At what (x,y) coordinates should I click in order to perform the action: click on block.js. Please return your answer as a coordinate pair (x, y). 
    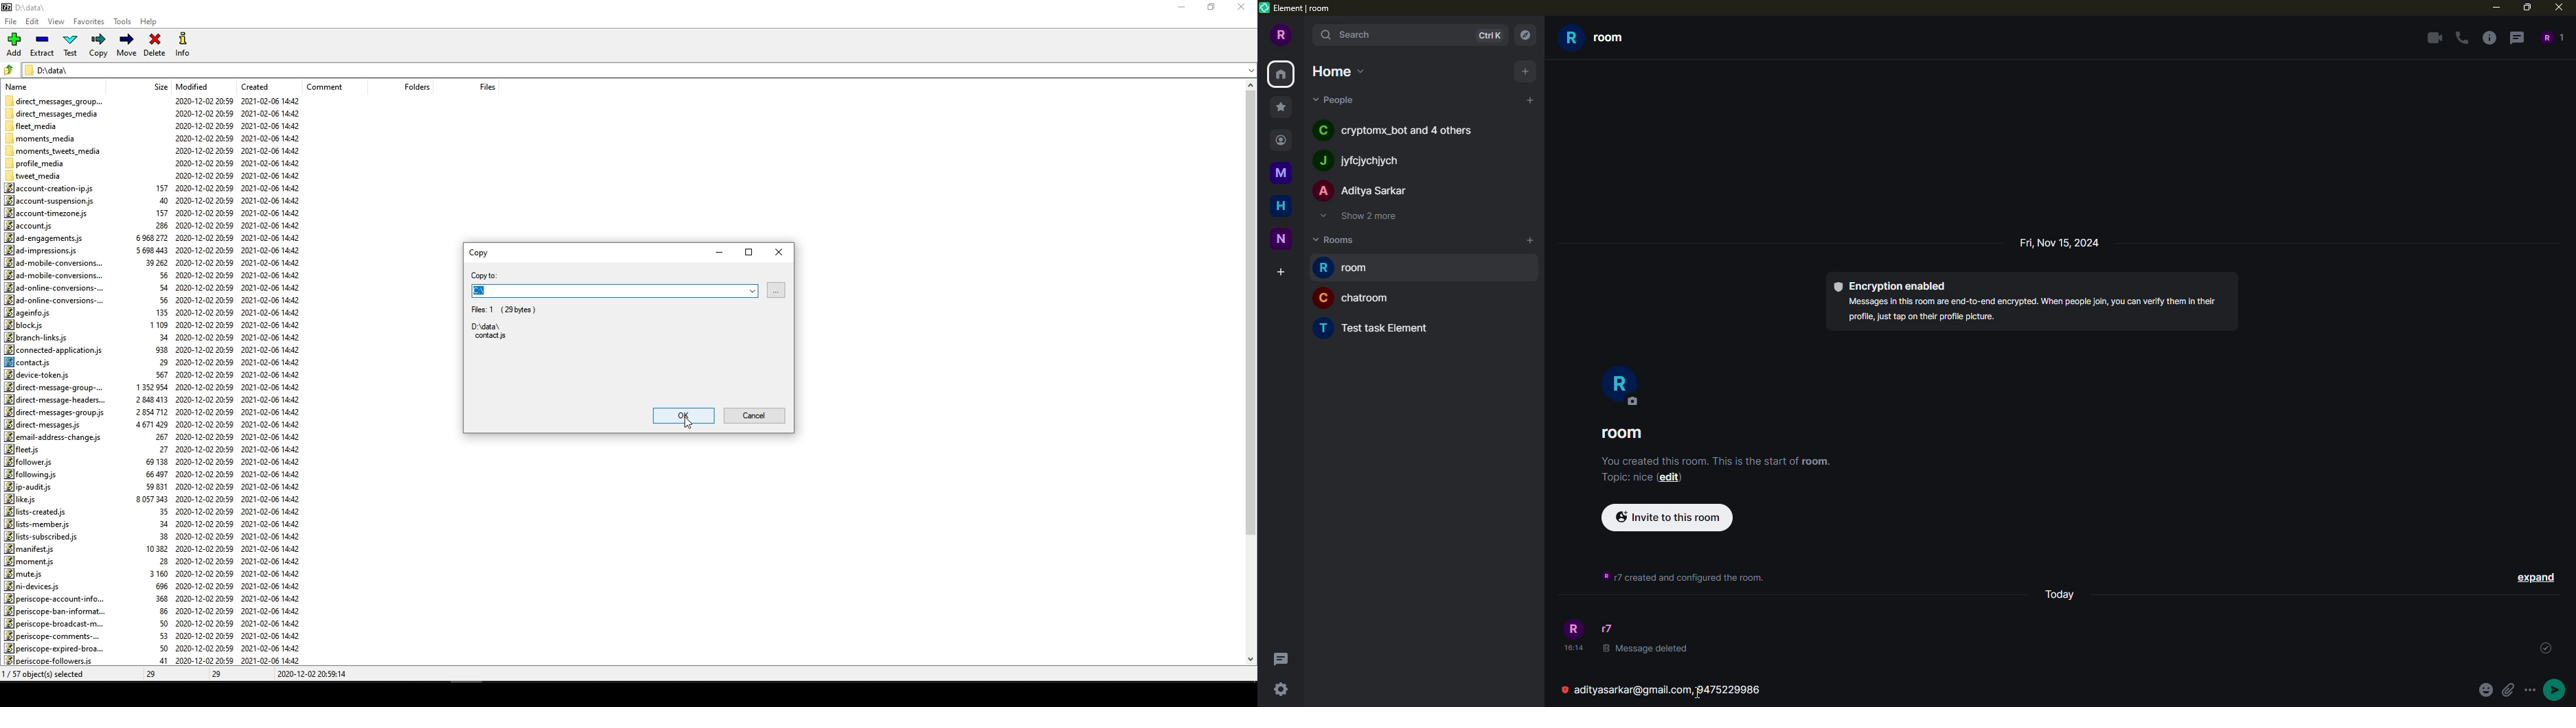
    Looking at the image, I should click on (24, 325).